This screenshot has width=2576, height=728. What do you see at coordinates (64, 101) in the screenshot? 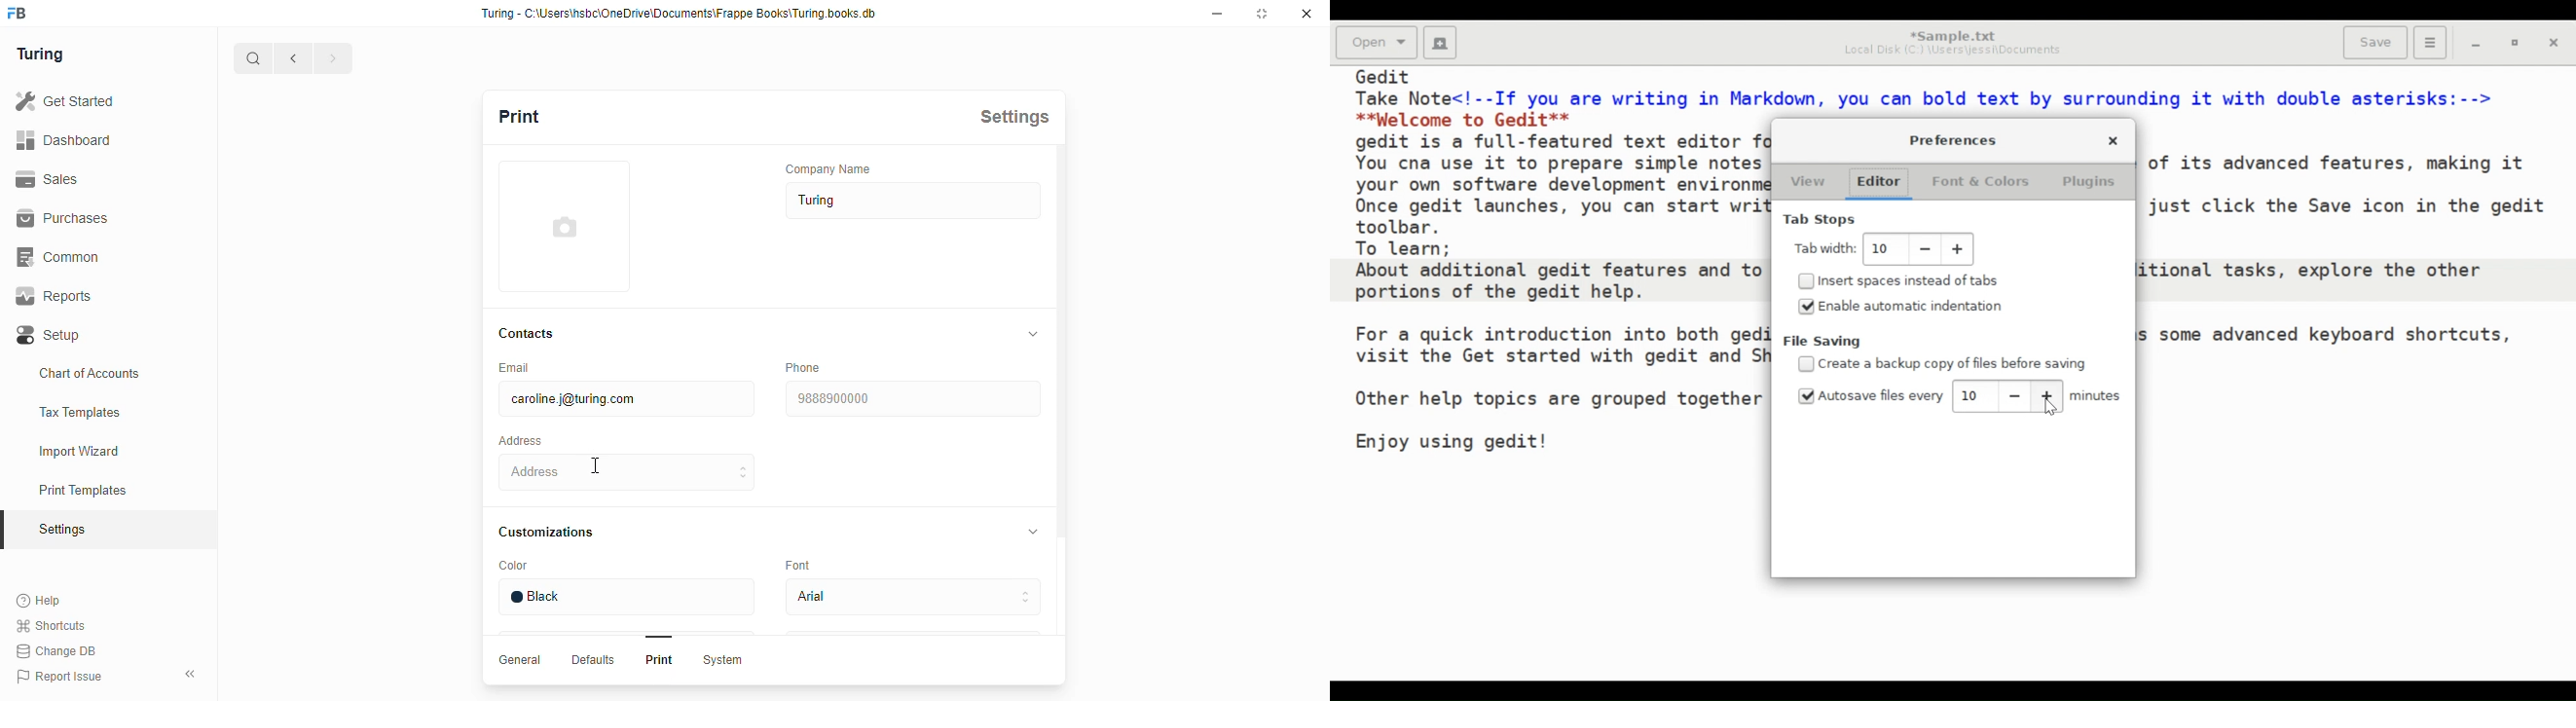
I see `get started` at bounding box center [64, 101].